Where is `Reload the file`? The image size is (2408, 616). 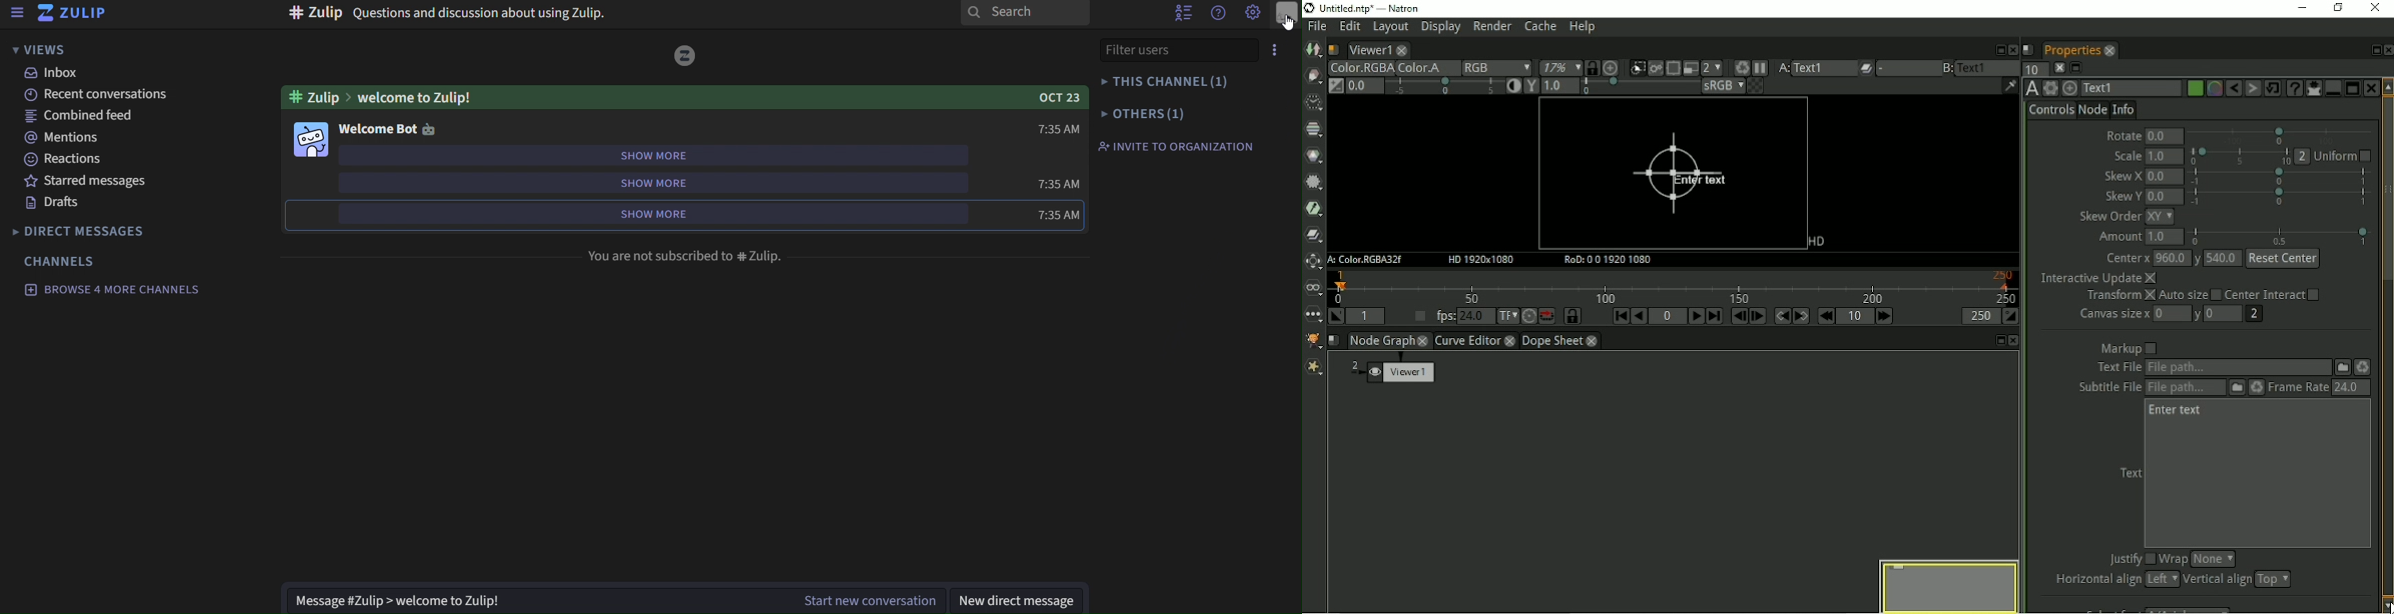 Reload the file is located at coordinates (2362, 366).